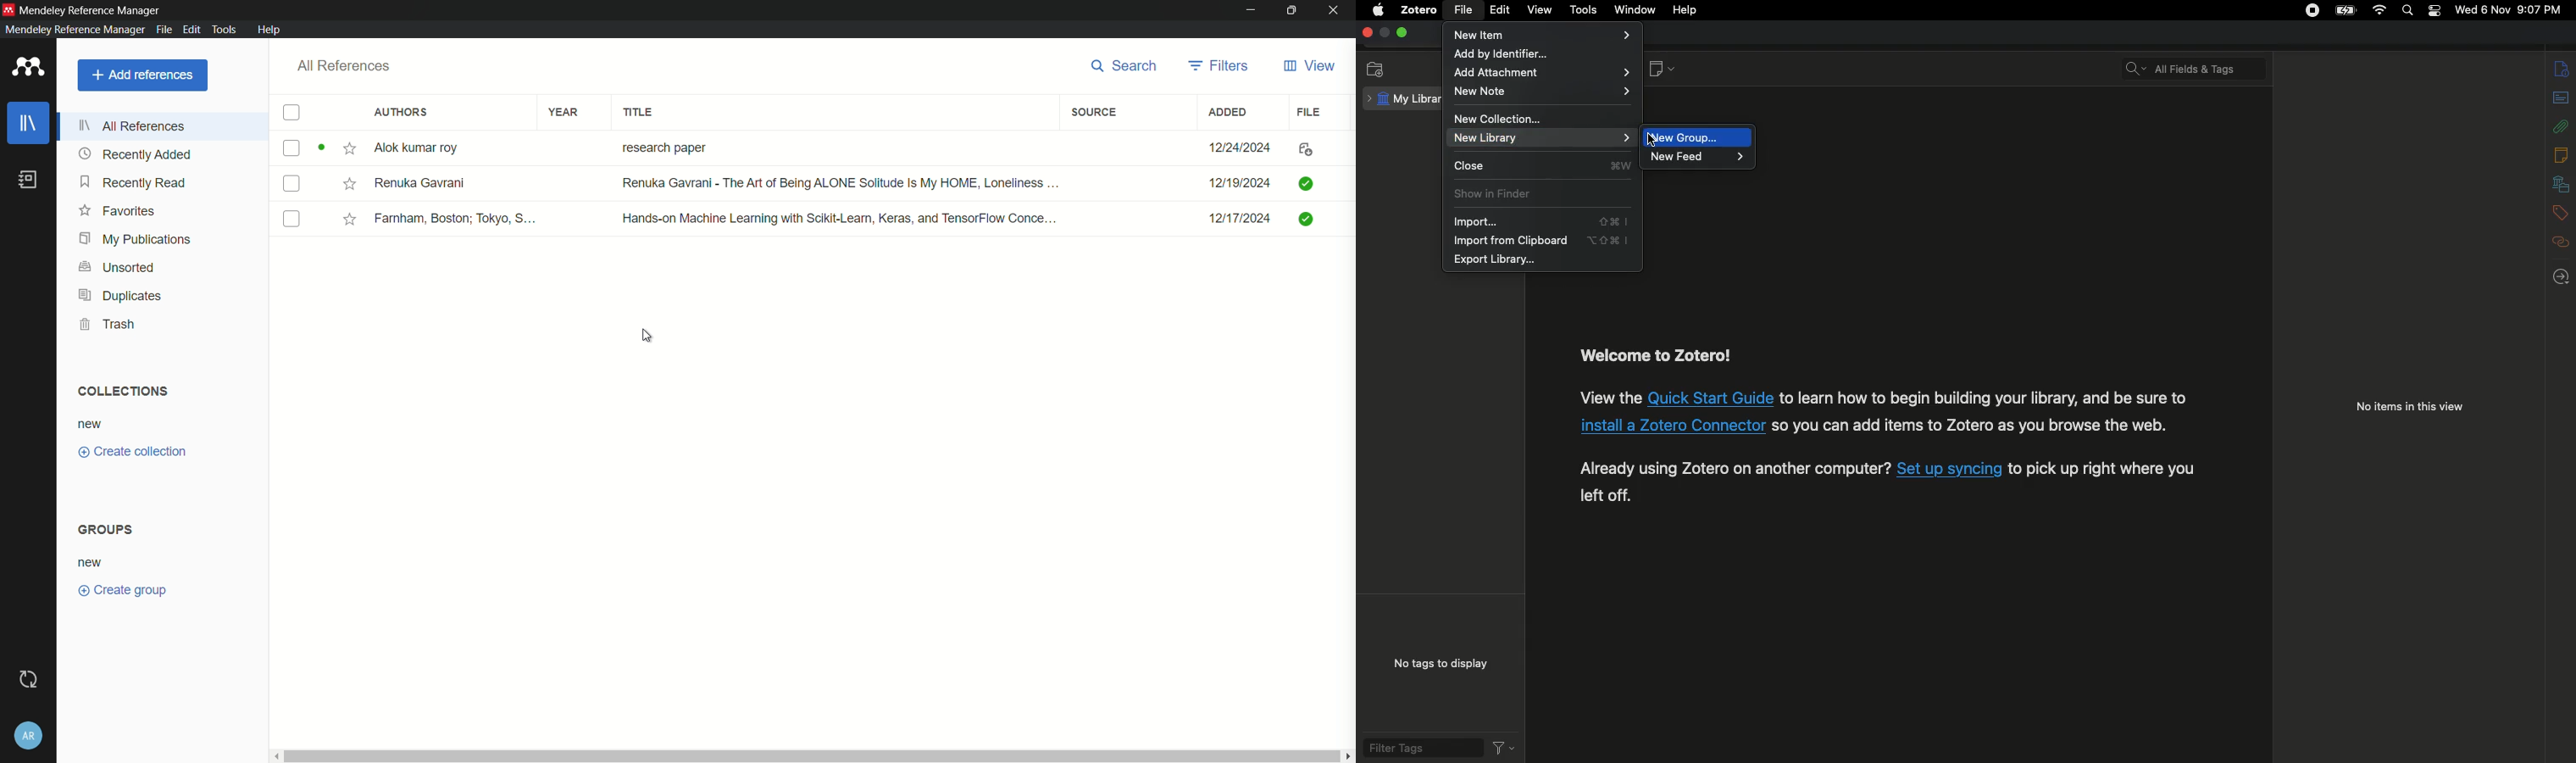 The image size is (2576, 784). What do you see at coordinates (2432, 13) in the screenshot?
I see `Notification bar` at bounding box center [2432, 13].